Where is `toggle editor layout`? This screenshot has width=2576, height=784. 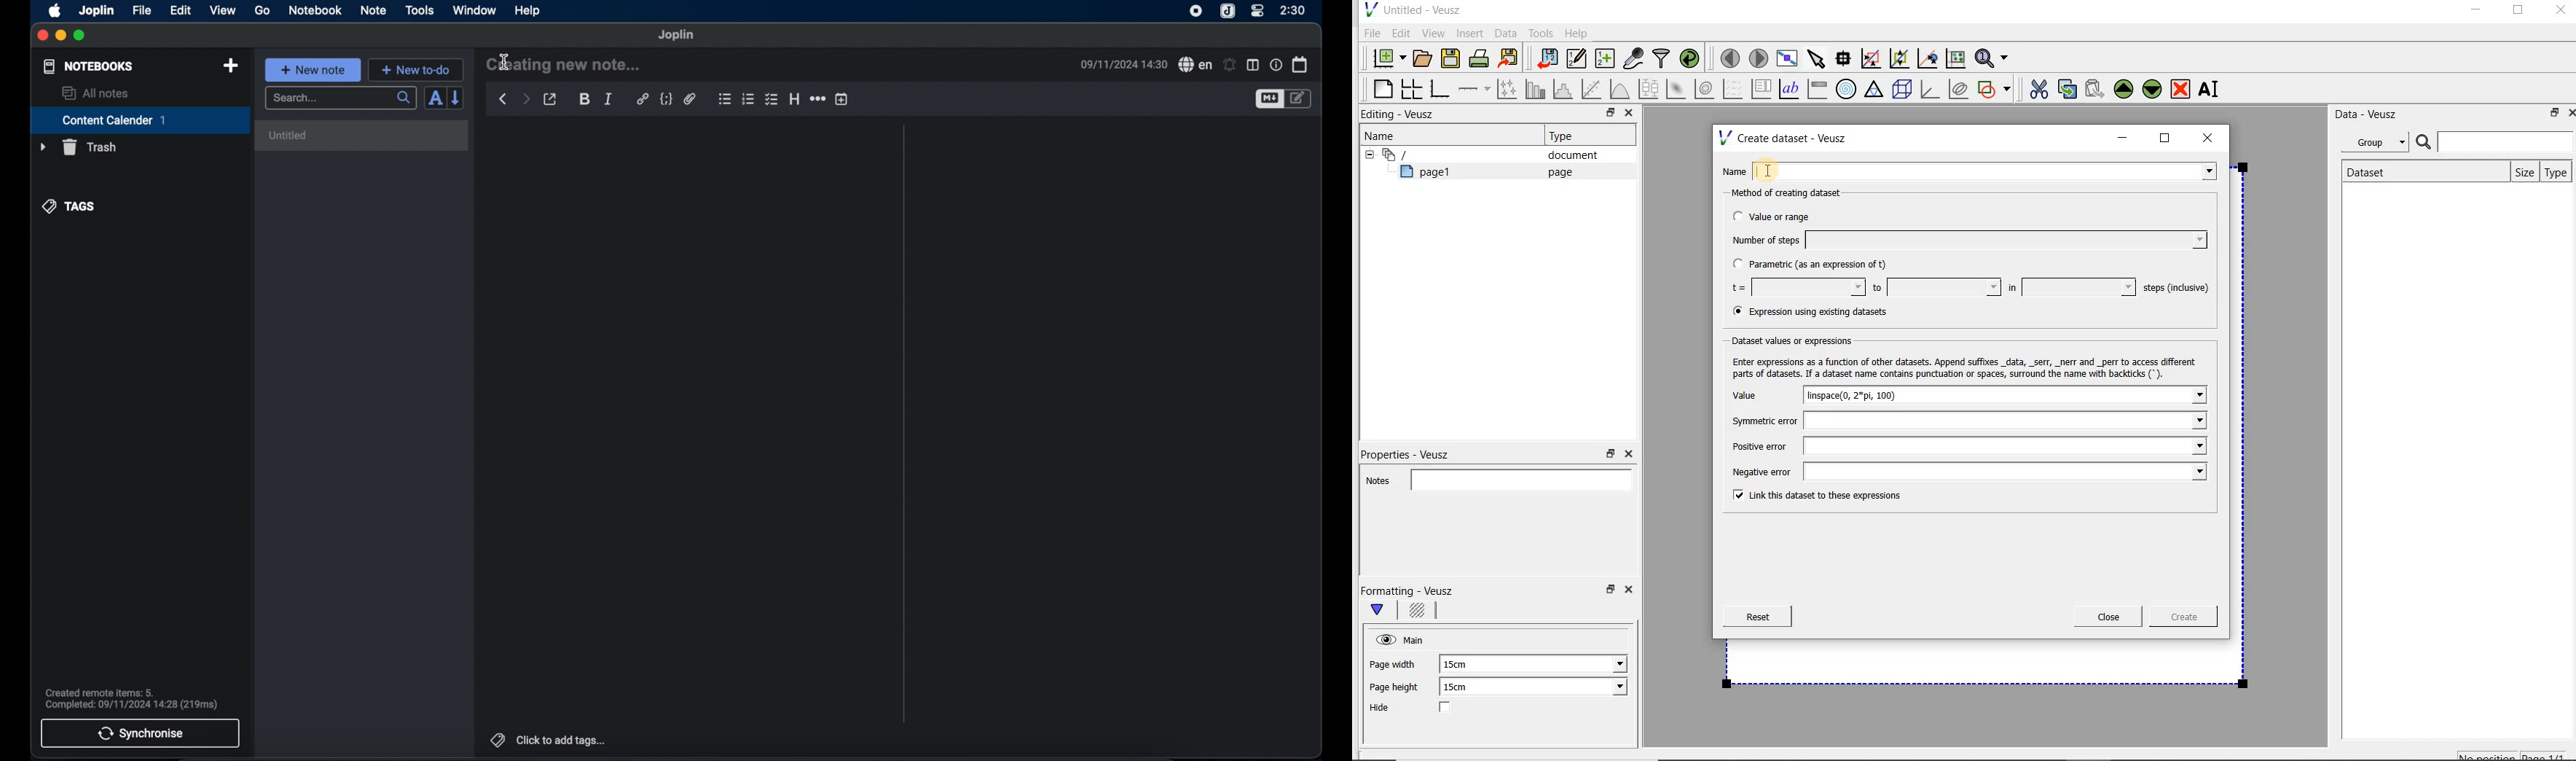 toggle editor layout is located at coordinates (1253, 66).